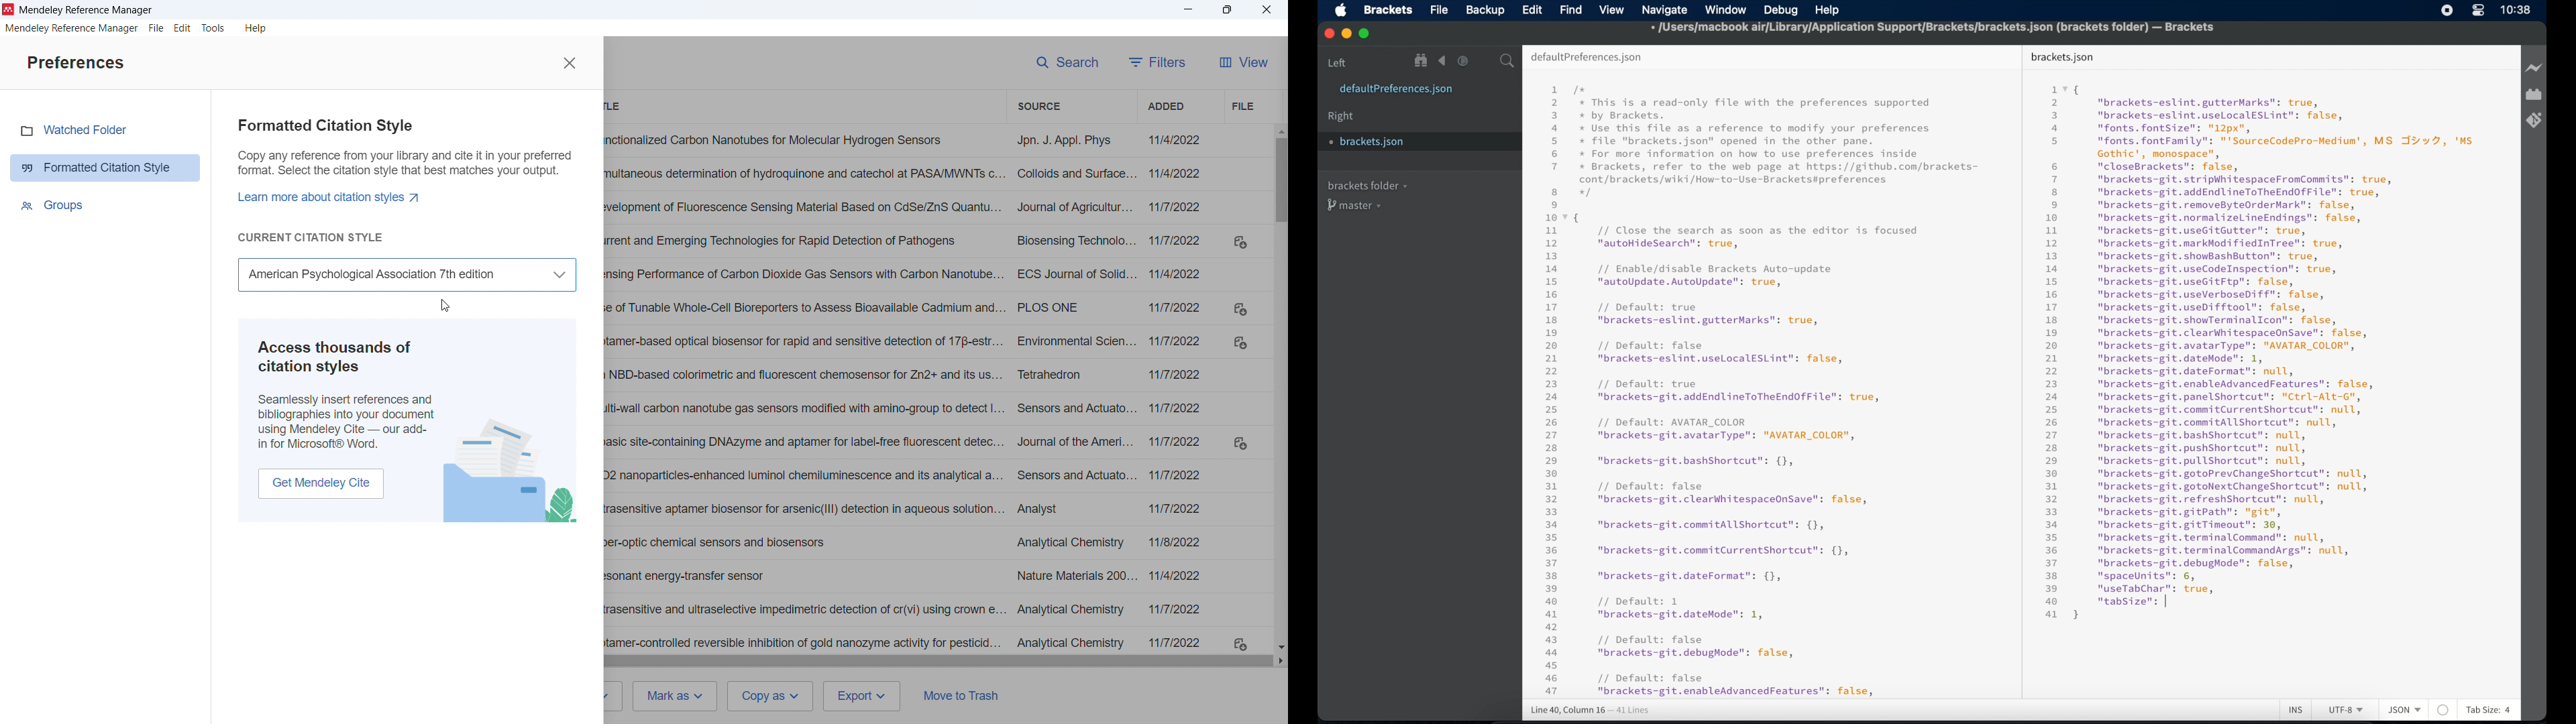 The width and height of the screenshot is (2576, 728). Describe the element at coordinates (1341, 117) in the screenshot. I see `right` at that location.